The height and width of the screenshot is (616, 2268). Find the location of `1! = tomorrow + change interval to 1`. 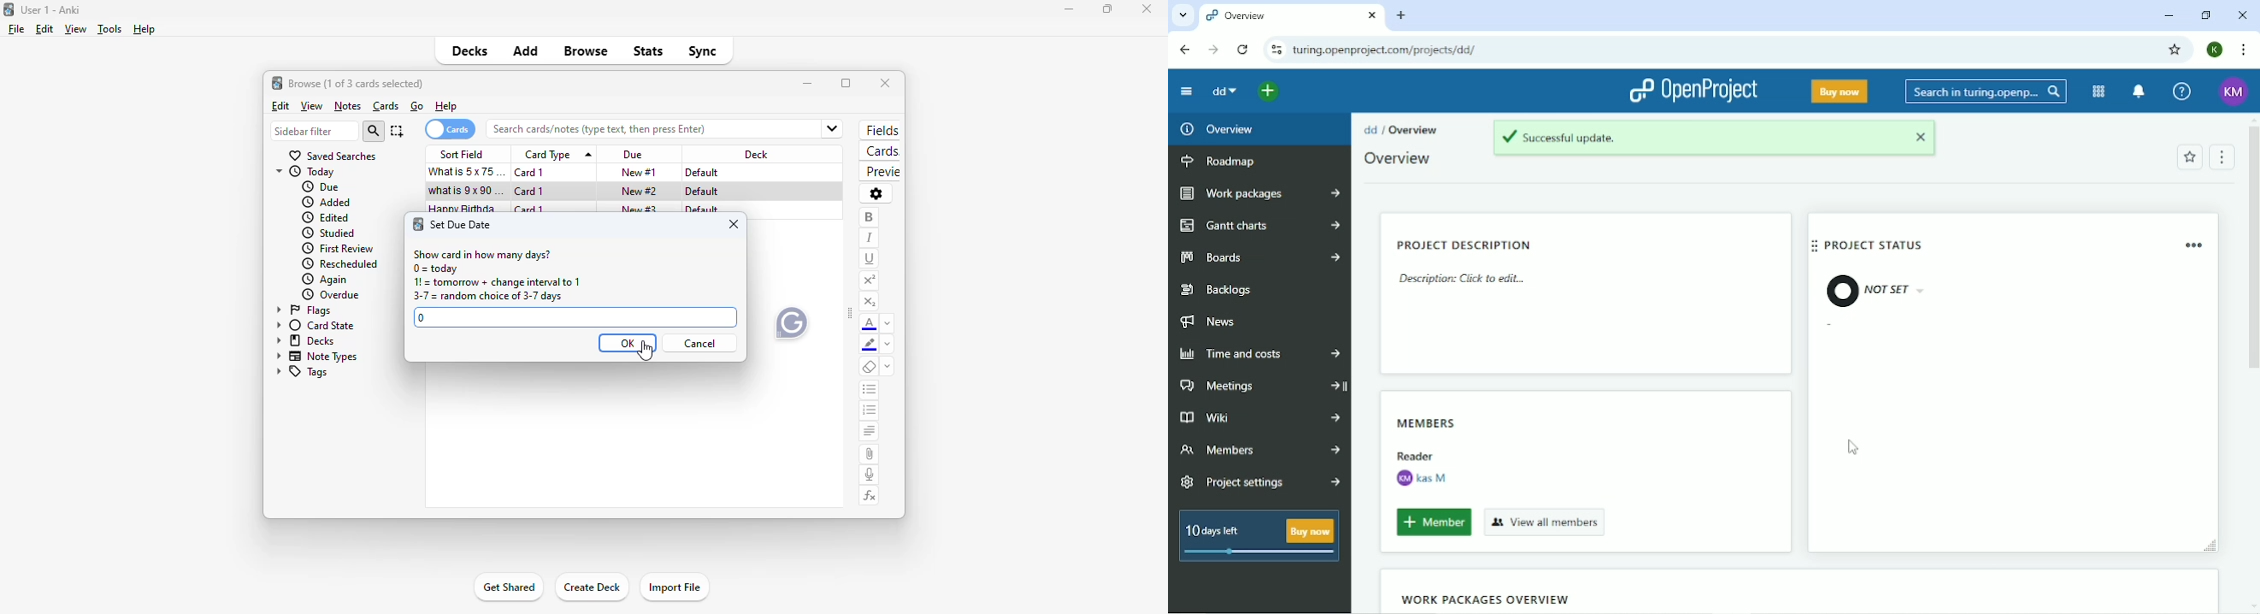

1! = tomorrow + change interval to 1 is located at coordinates (499, 283).